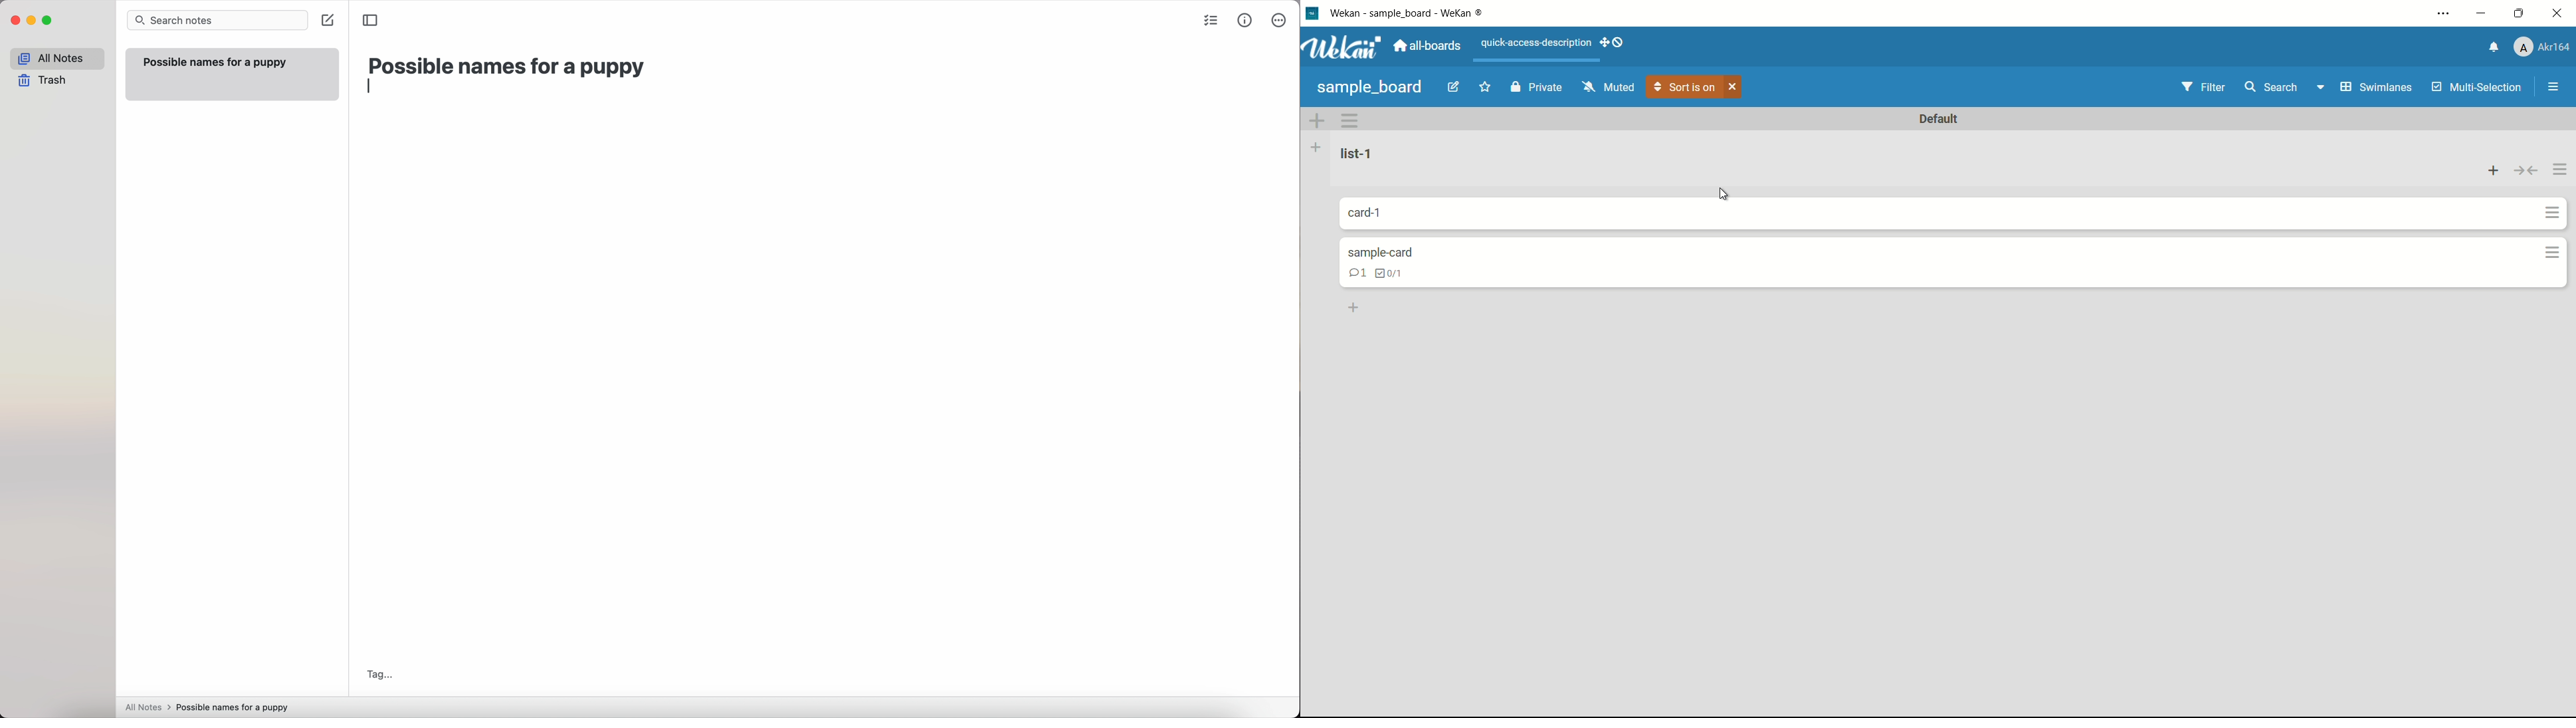  I want to click on add swimlane, so click(1317, 119).